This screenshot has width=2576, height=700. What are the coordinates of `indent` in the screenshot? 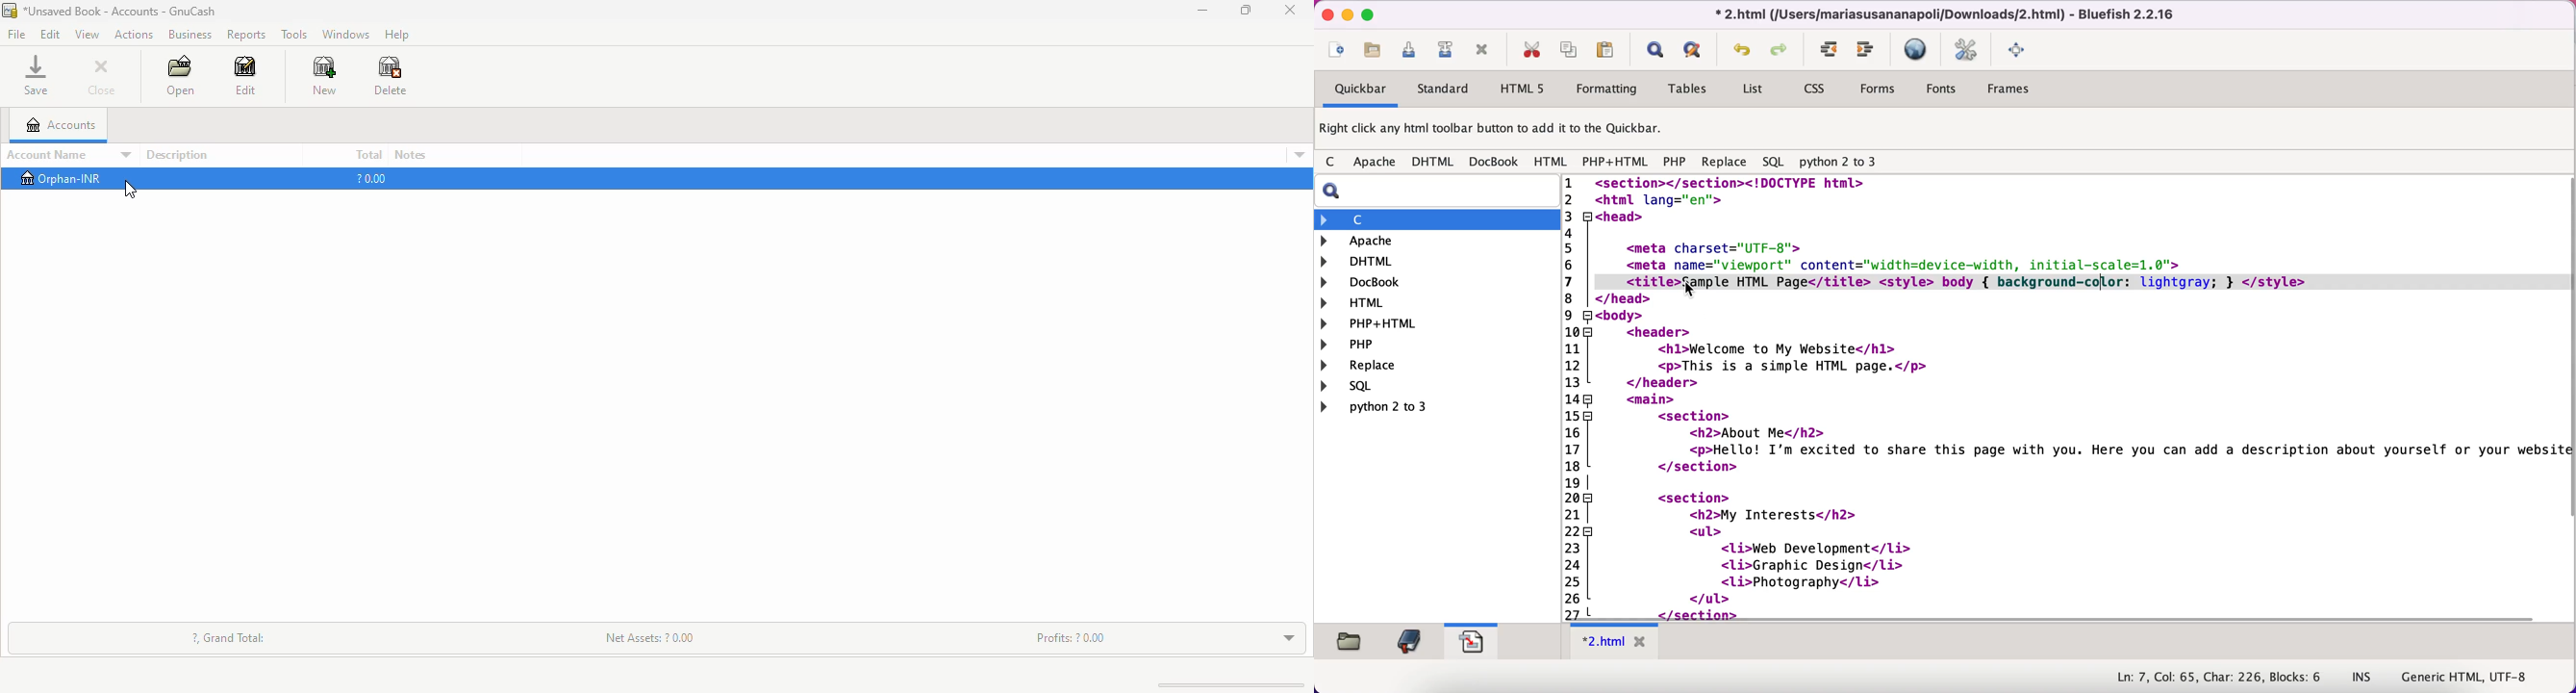 It's located at (1830, 50).